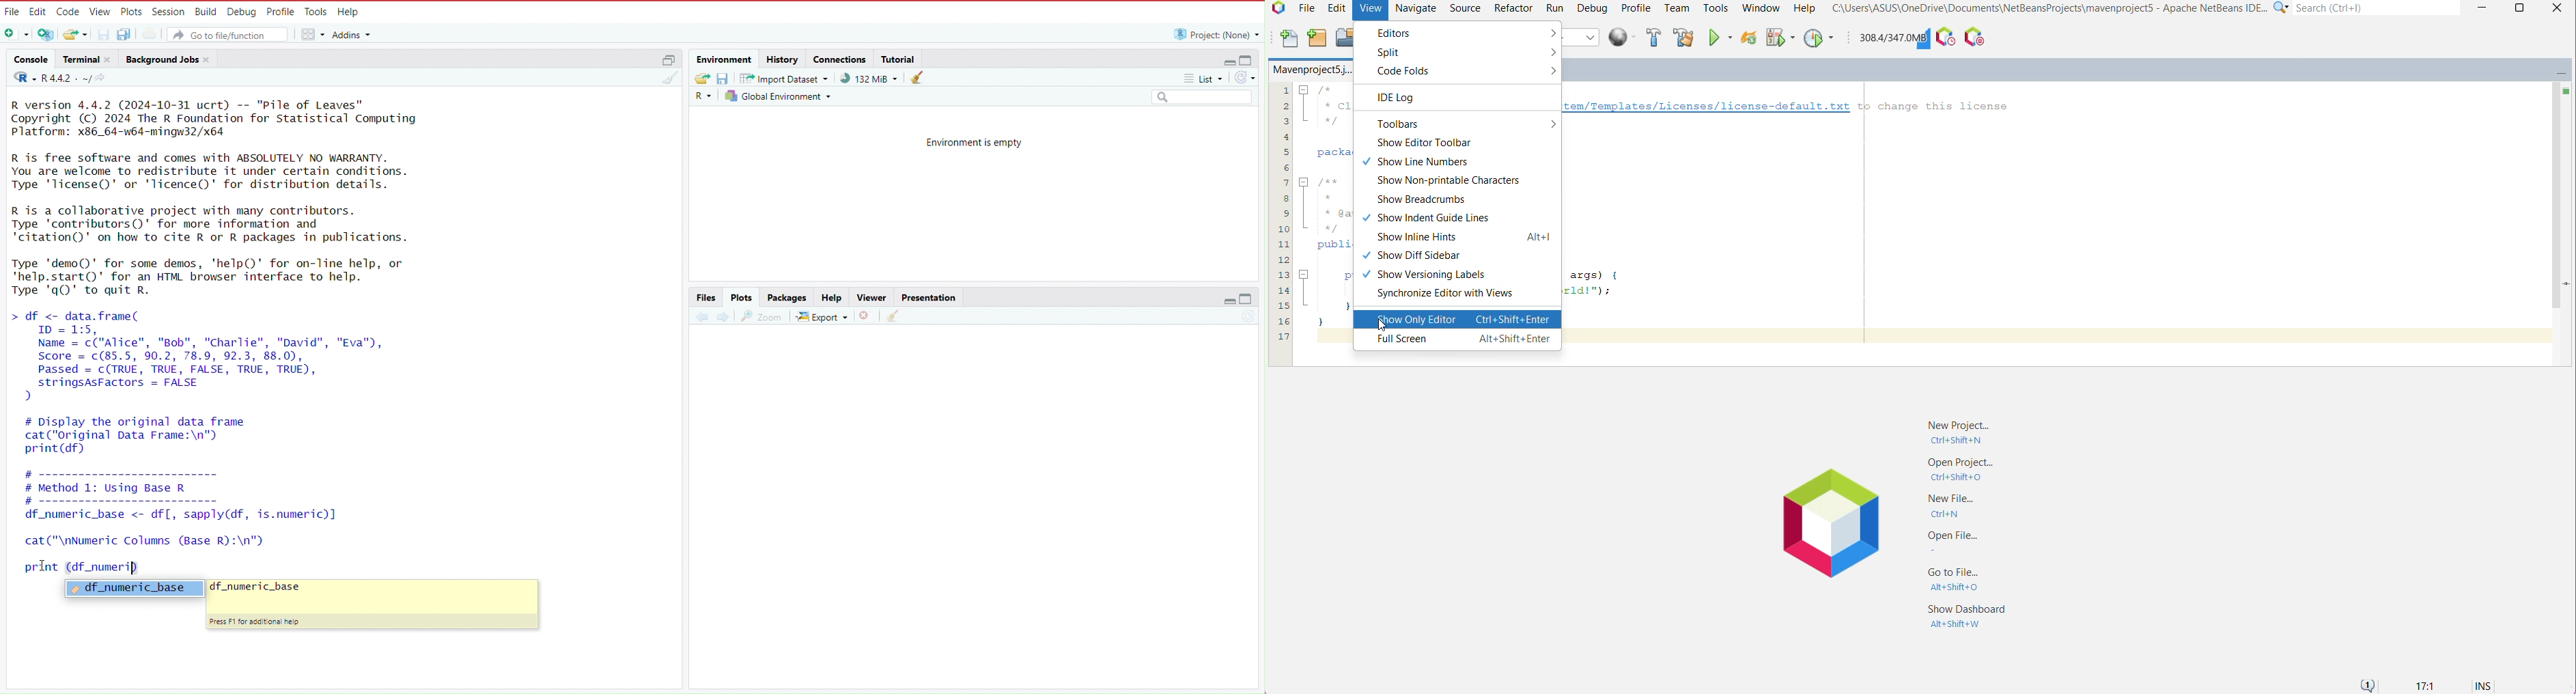 The image size is (2576, 700). What do you see at coordinates (929, 295) in the screenshot?
I see `Presentation` at bounding box center [929, 295].